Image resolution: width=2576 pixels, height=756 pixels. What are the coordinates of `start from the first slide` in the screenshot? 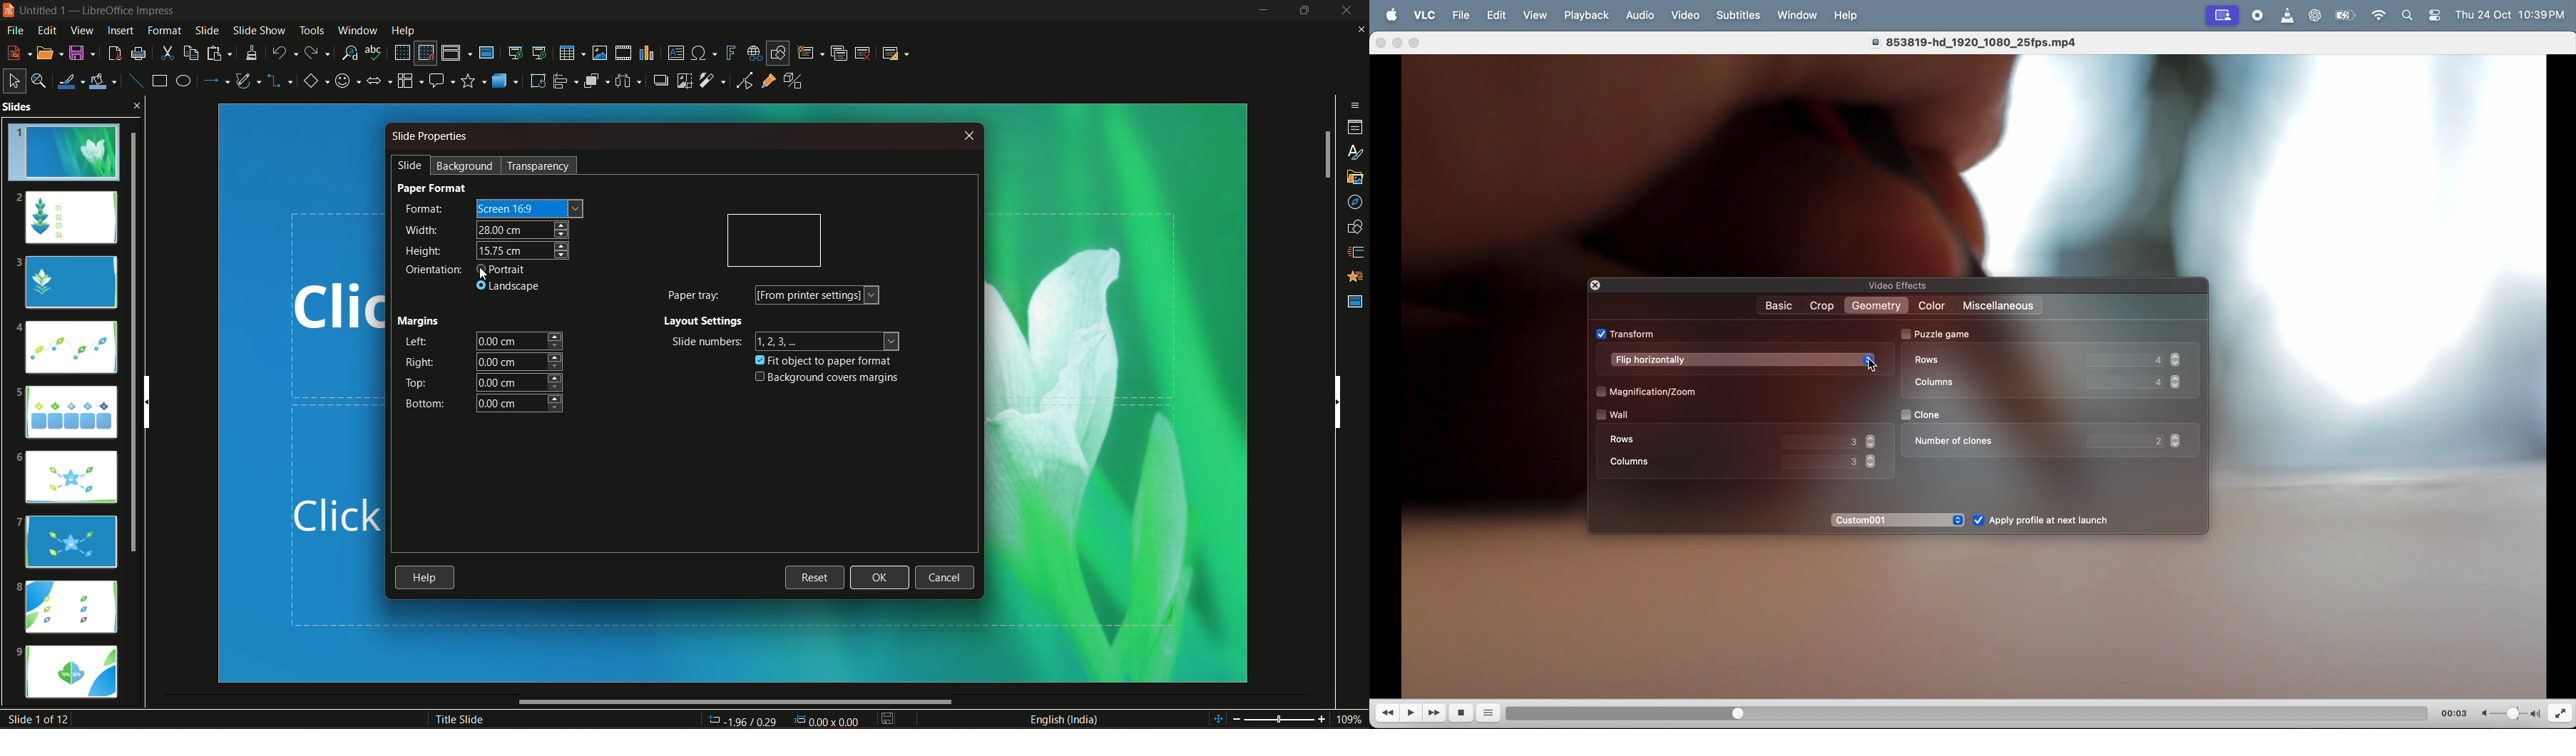 It's located at (515, 51).